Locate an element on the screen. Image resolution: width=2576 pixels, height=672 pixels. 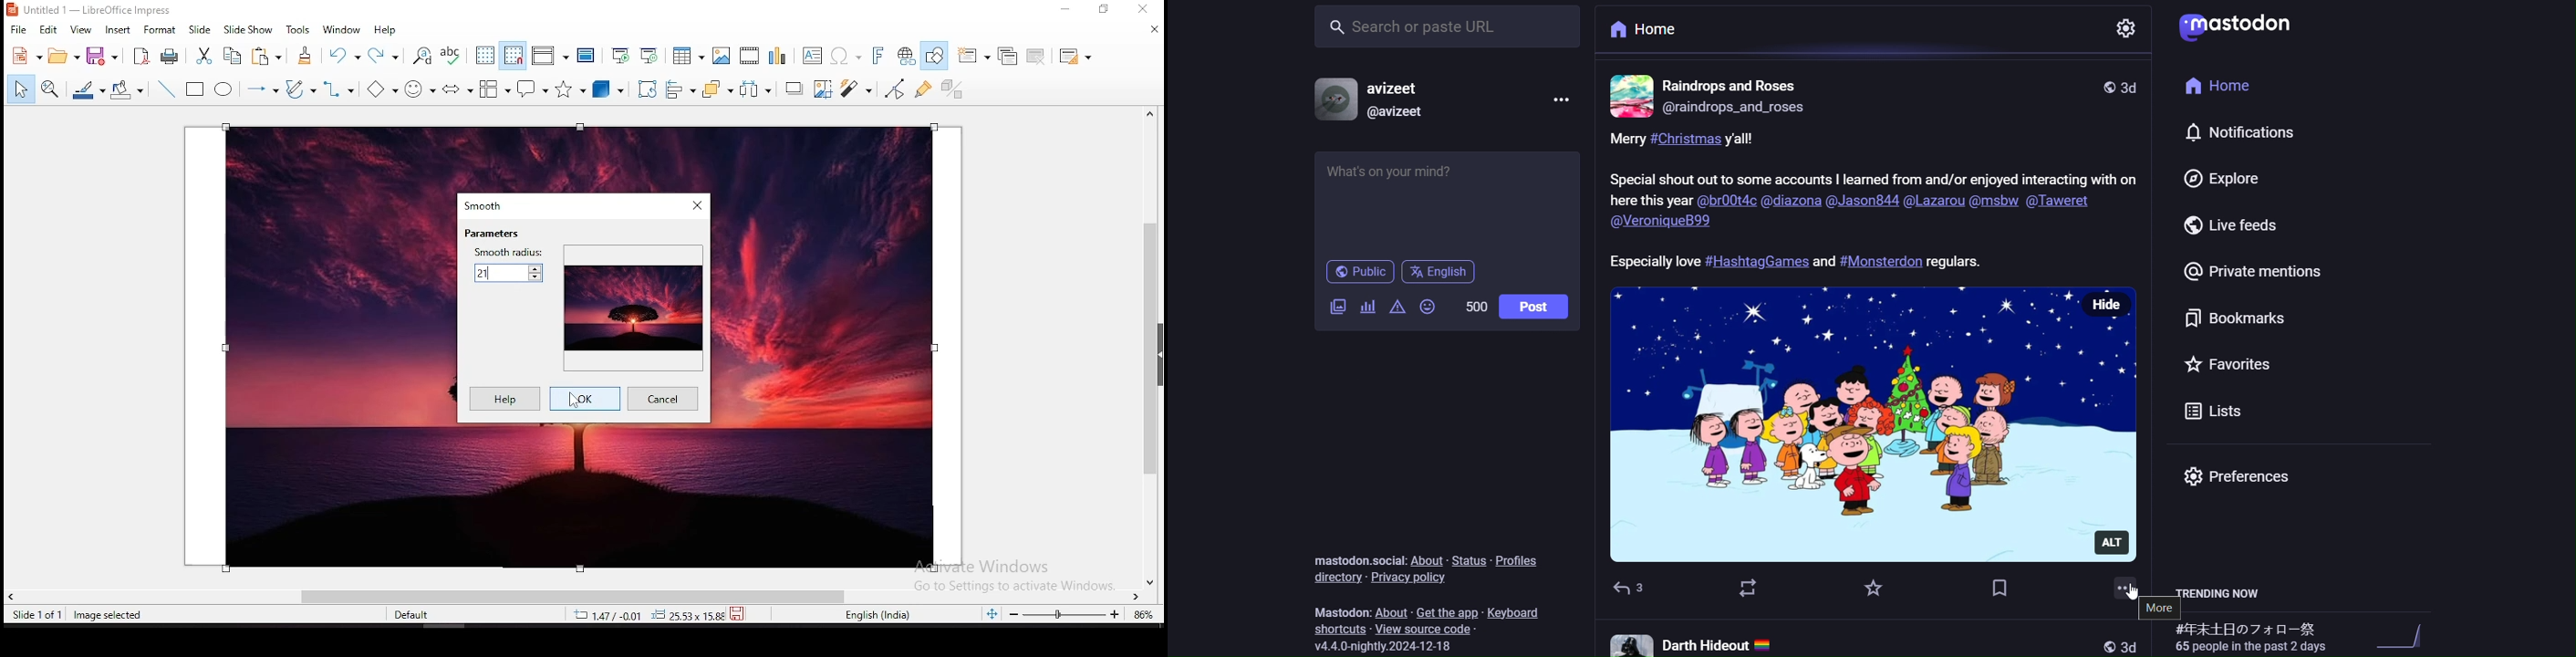
insert fontwork text is located at coordinates (879, 55).